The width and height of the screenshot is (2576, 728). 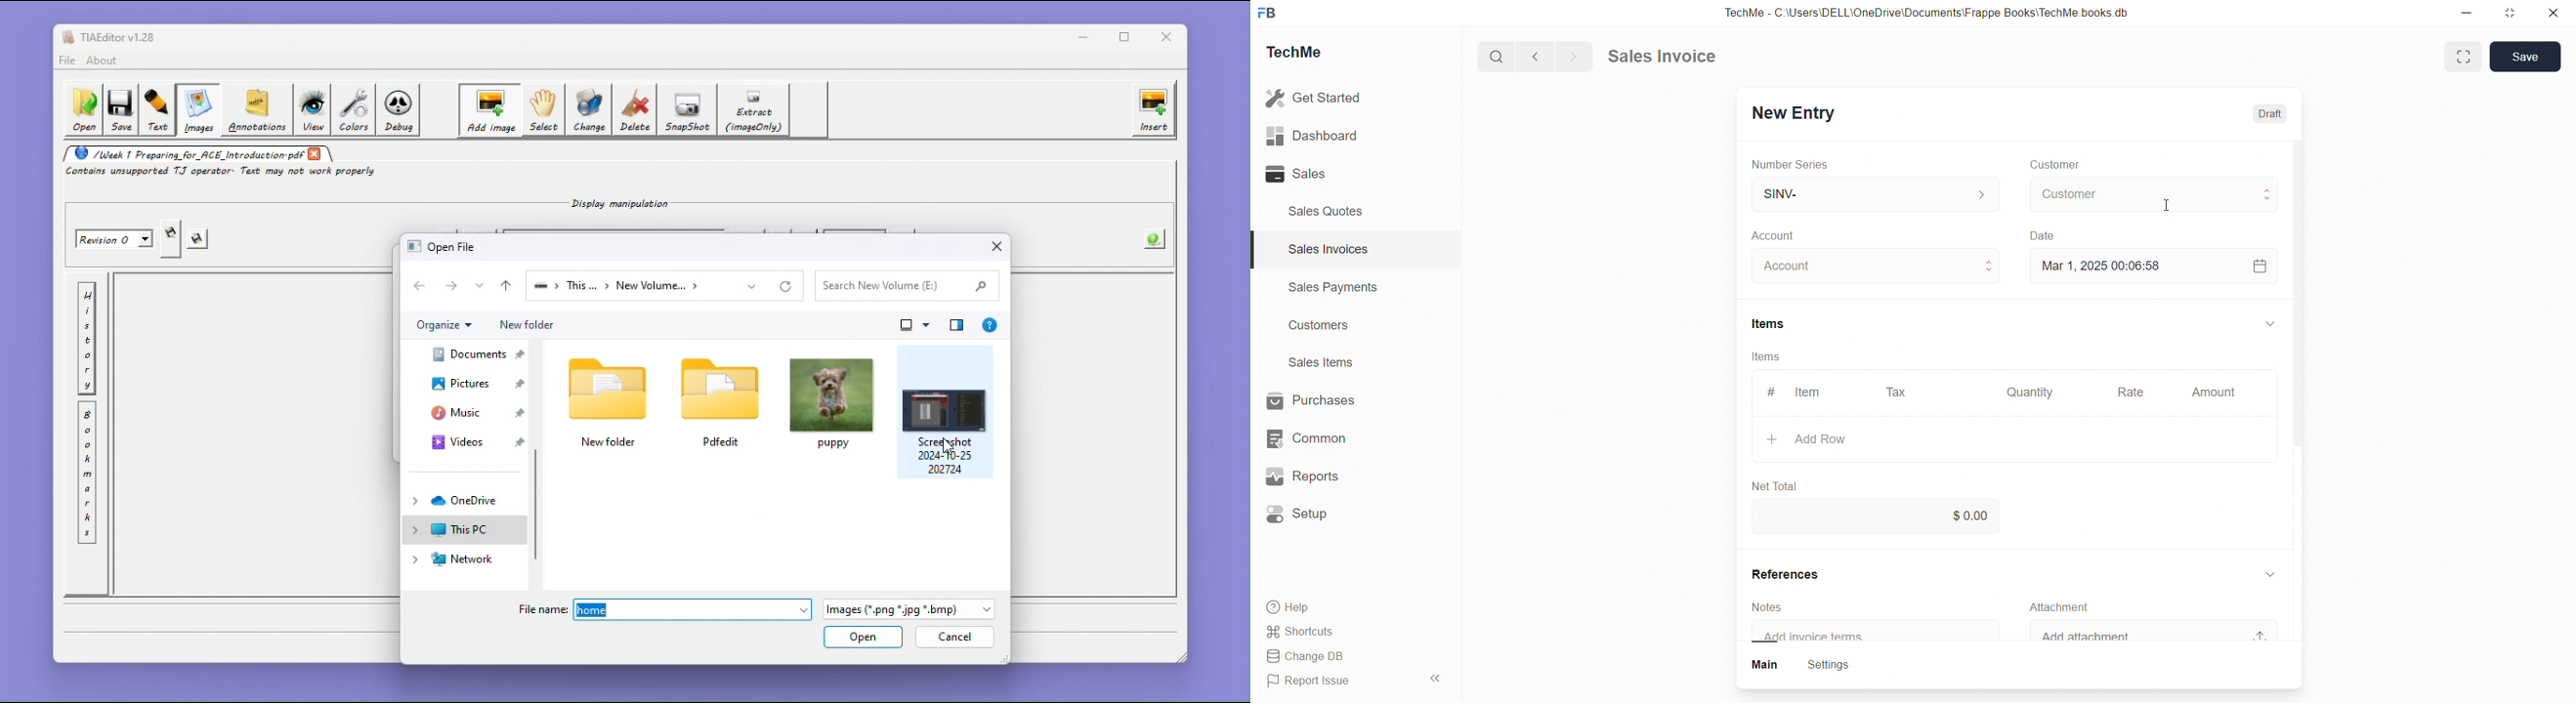 What do you see at coordinates (1799, 110) in the screenshot?
I see `New Entry` at bounding box center [1799, 110].